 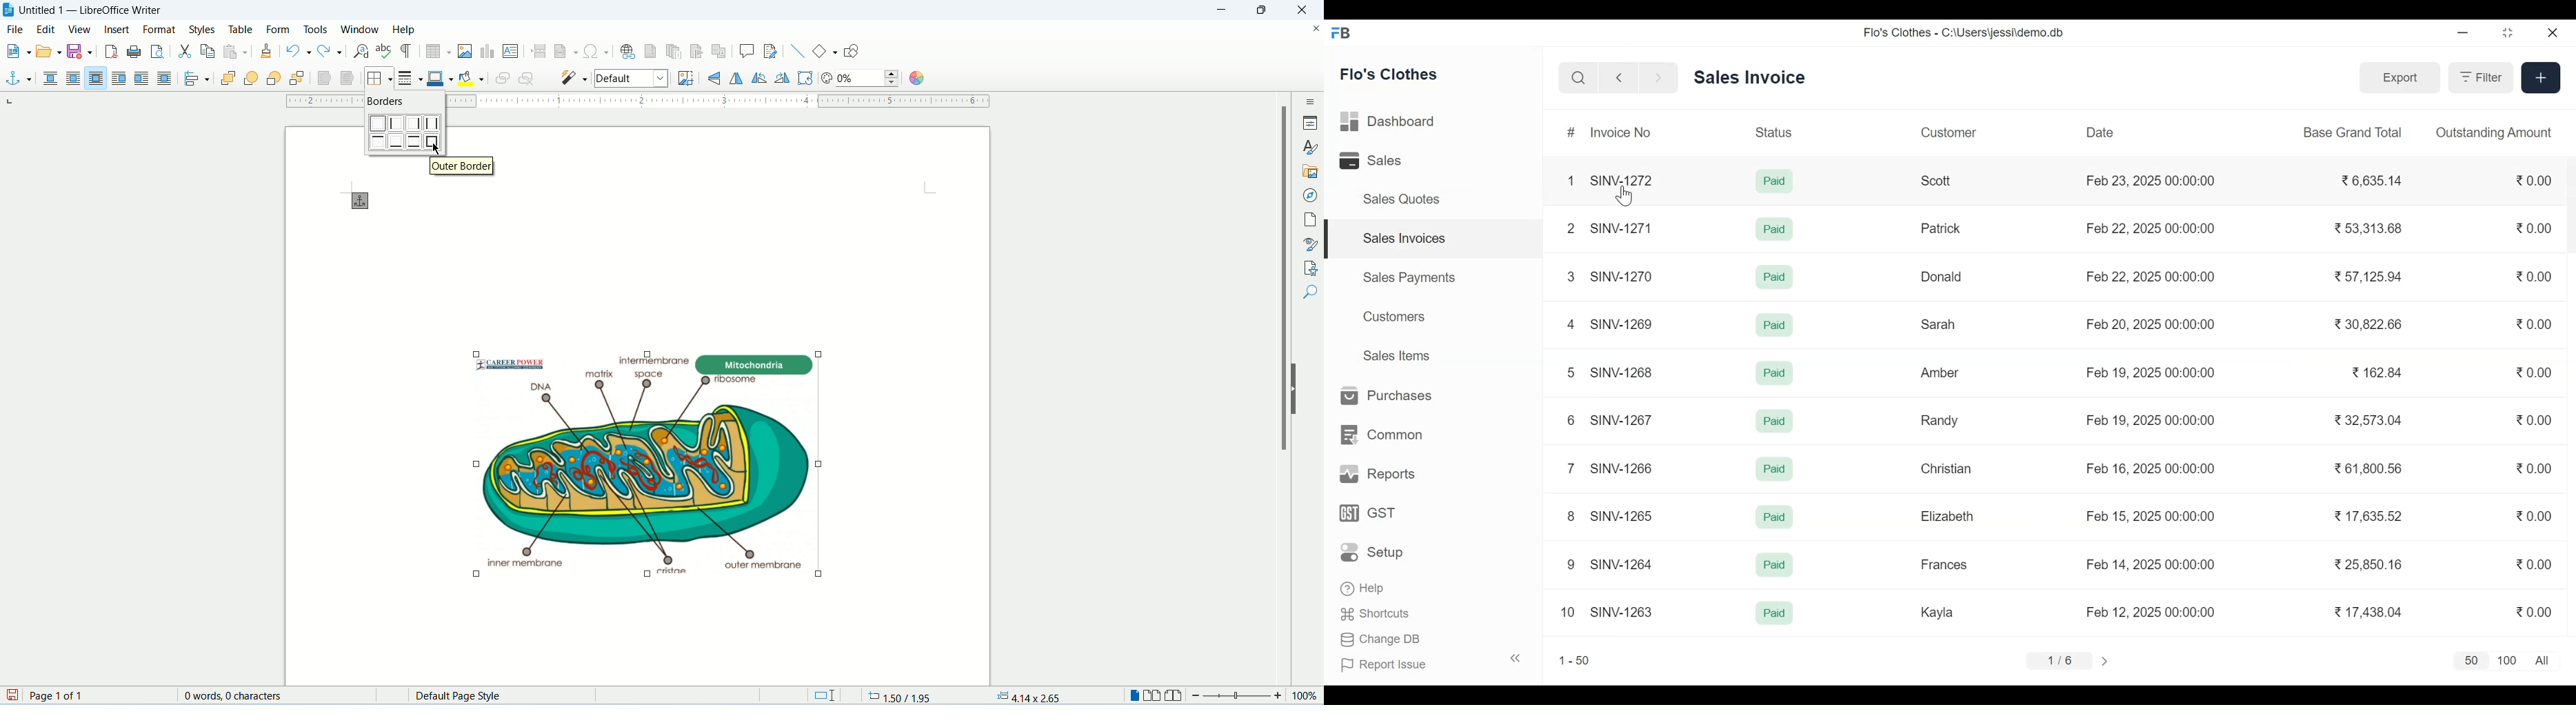 I want to click on 50, so click(x=2472, y=660).